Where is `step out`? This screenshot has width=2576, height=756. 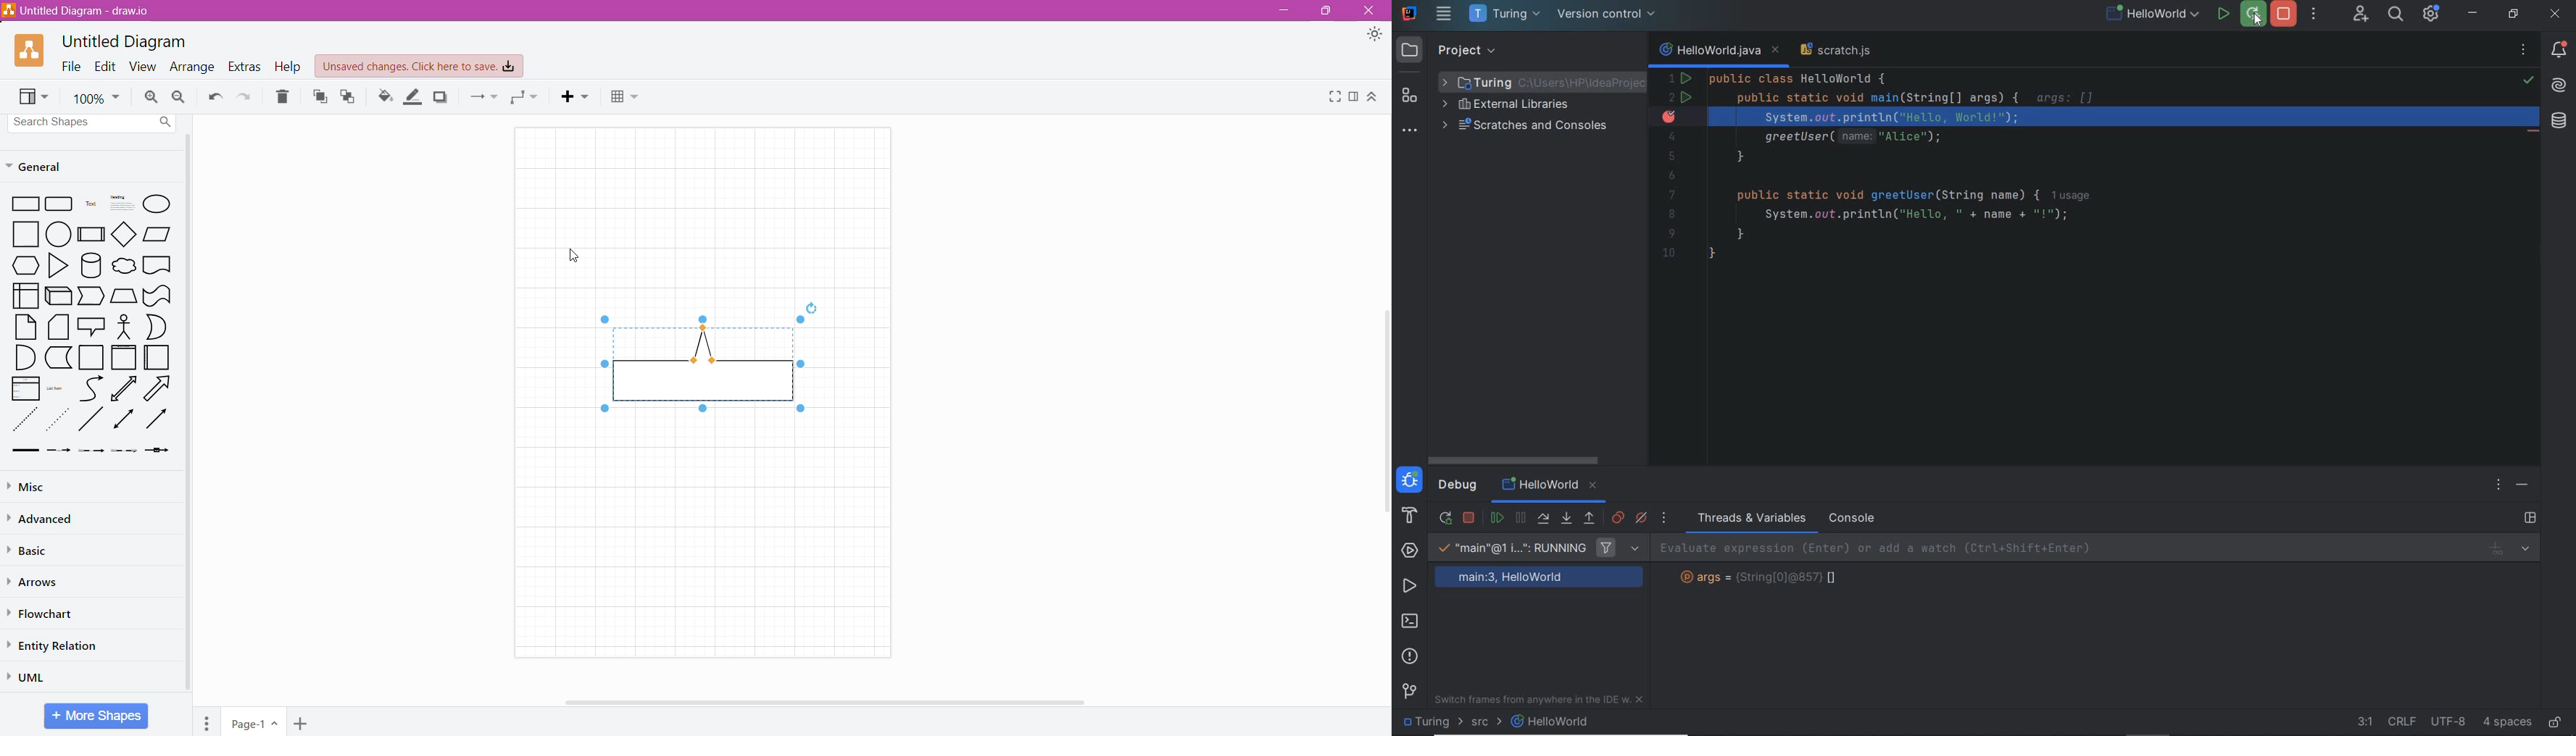 step out is located at coordinates (1590, 520).